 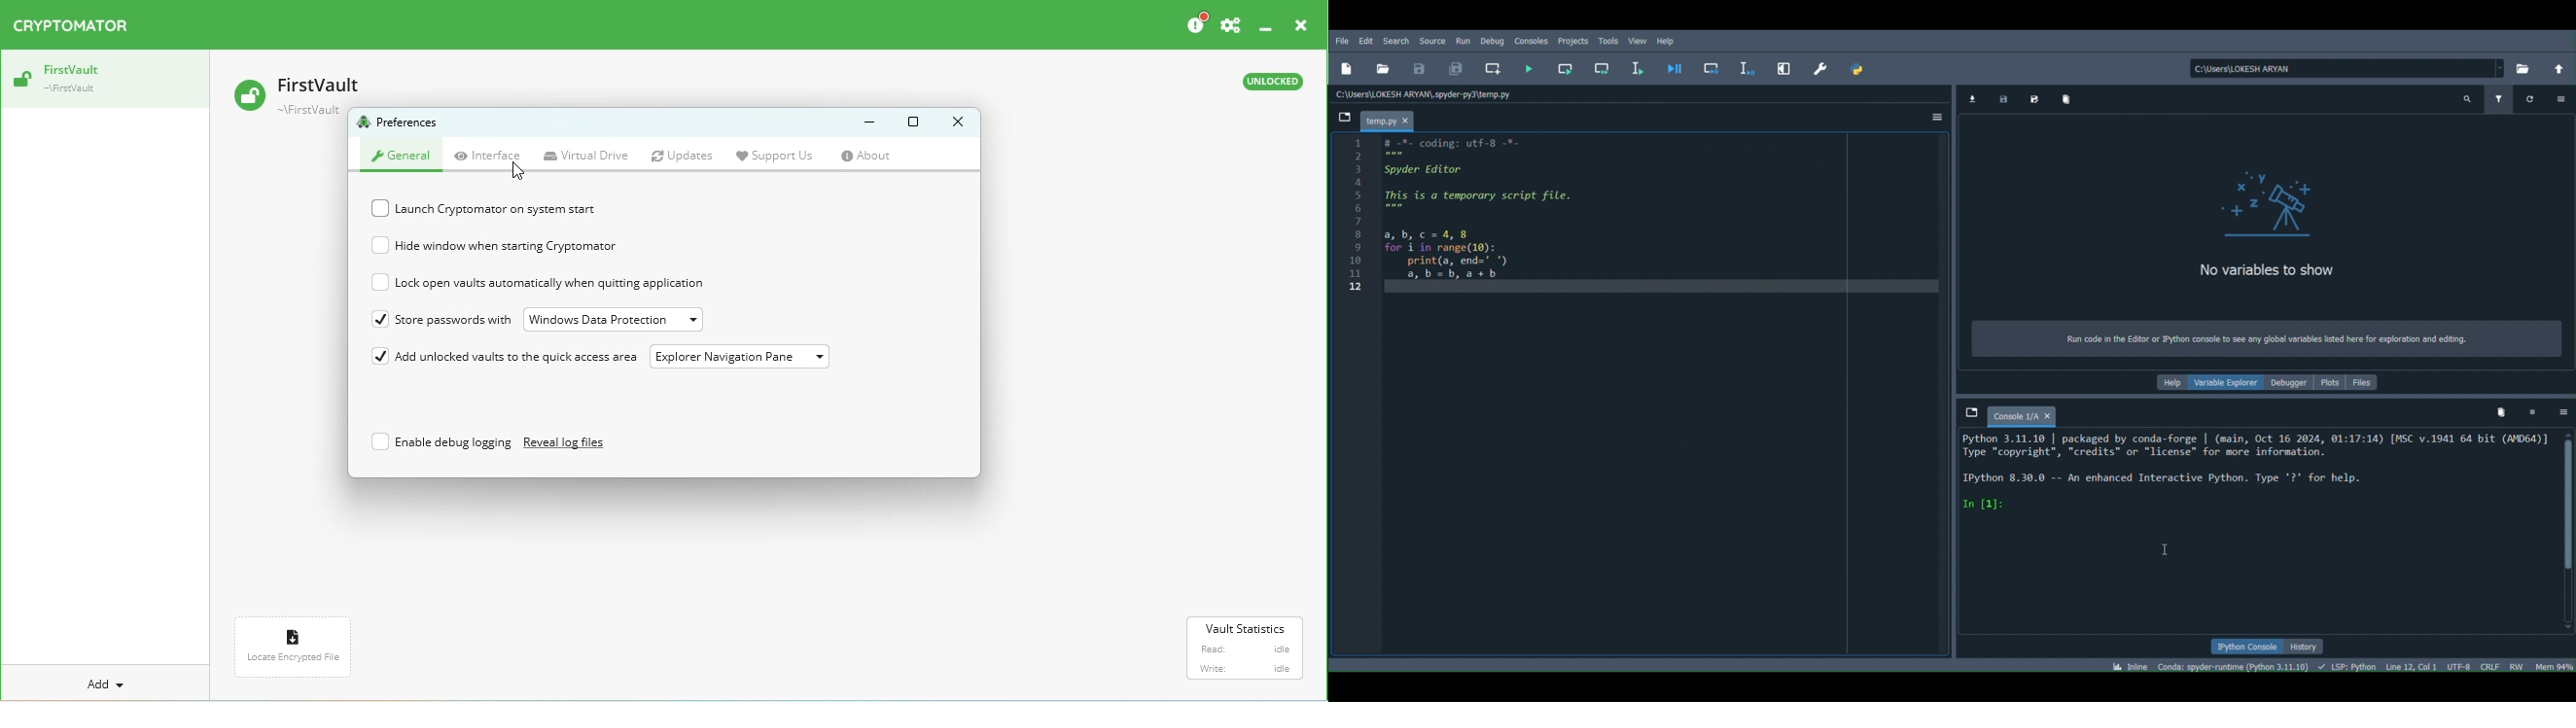 What do you see at coordinates (1937, 117) in the screenshot?
I see `Options` at bounding box center [1937, 117].